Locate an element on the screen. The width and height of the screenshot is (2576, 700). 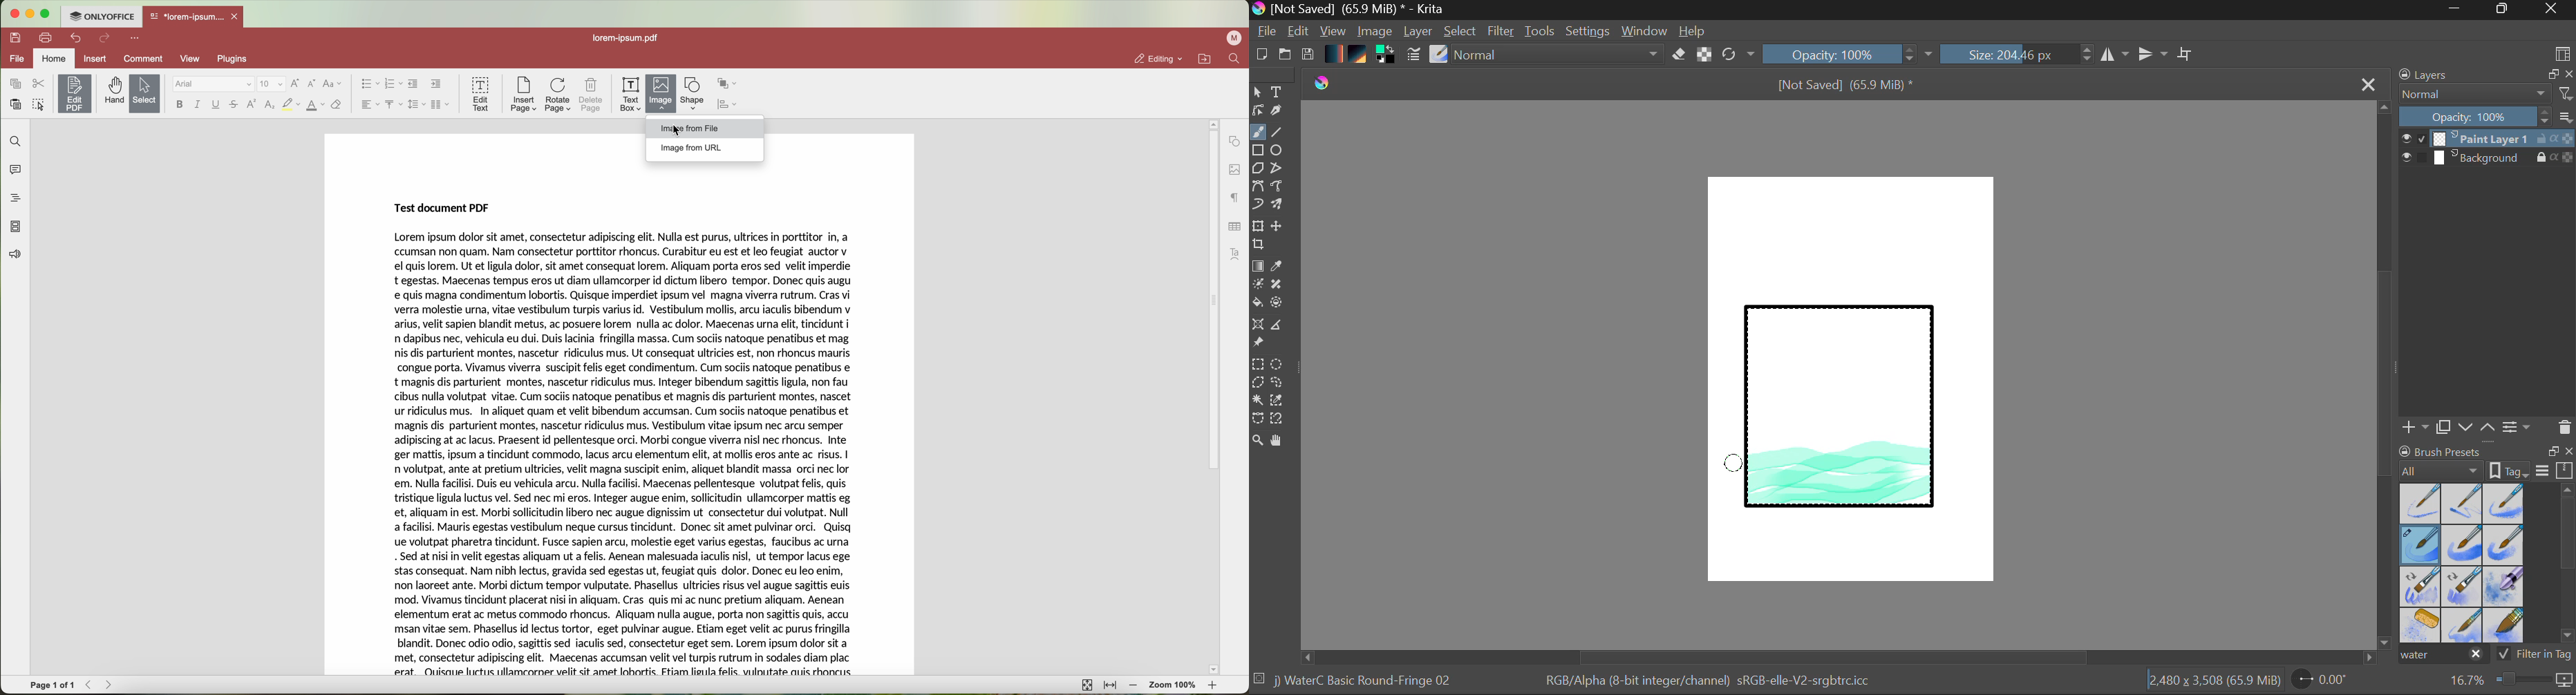
subscript is located at coordinates (270, 105).